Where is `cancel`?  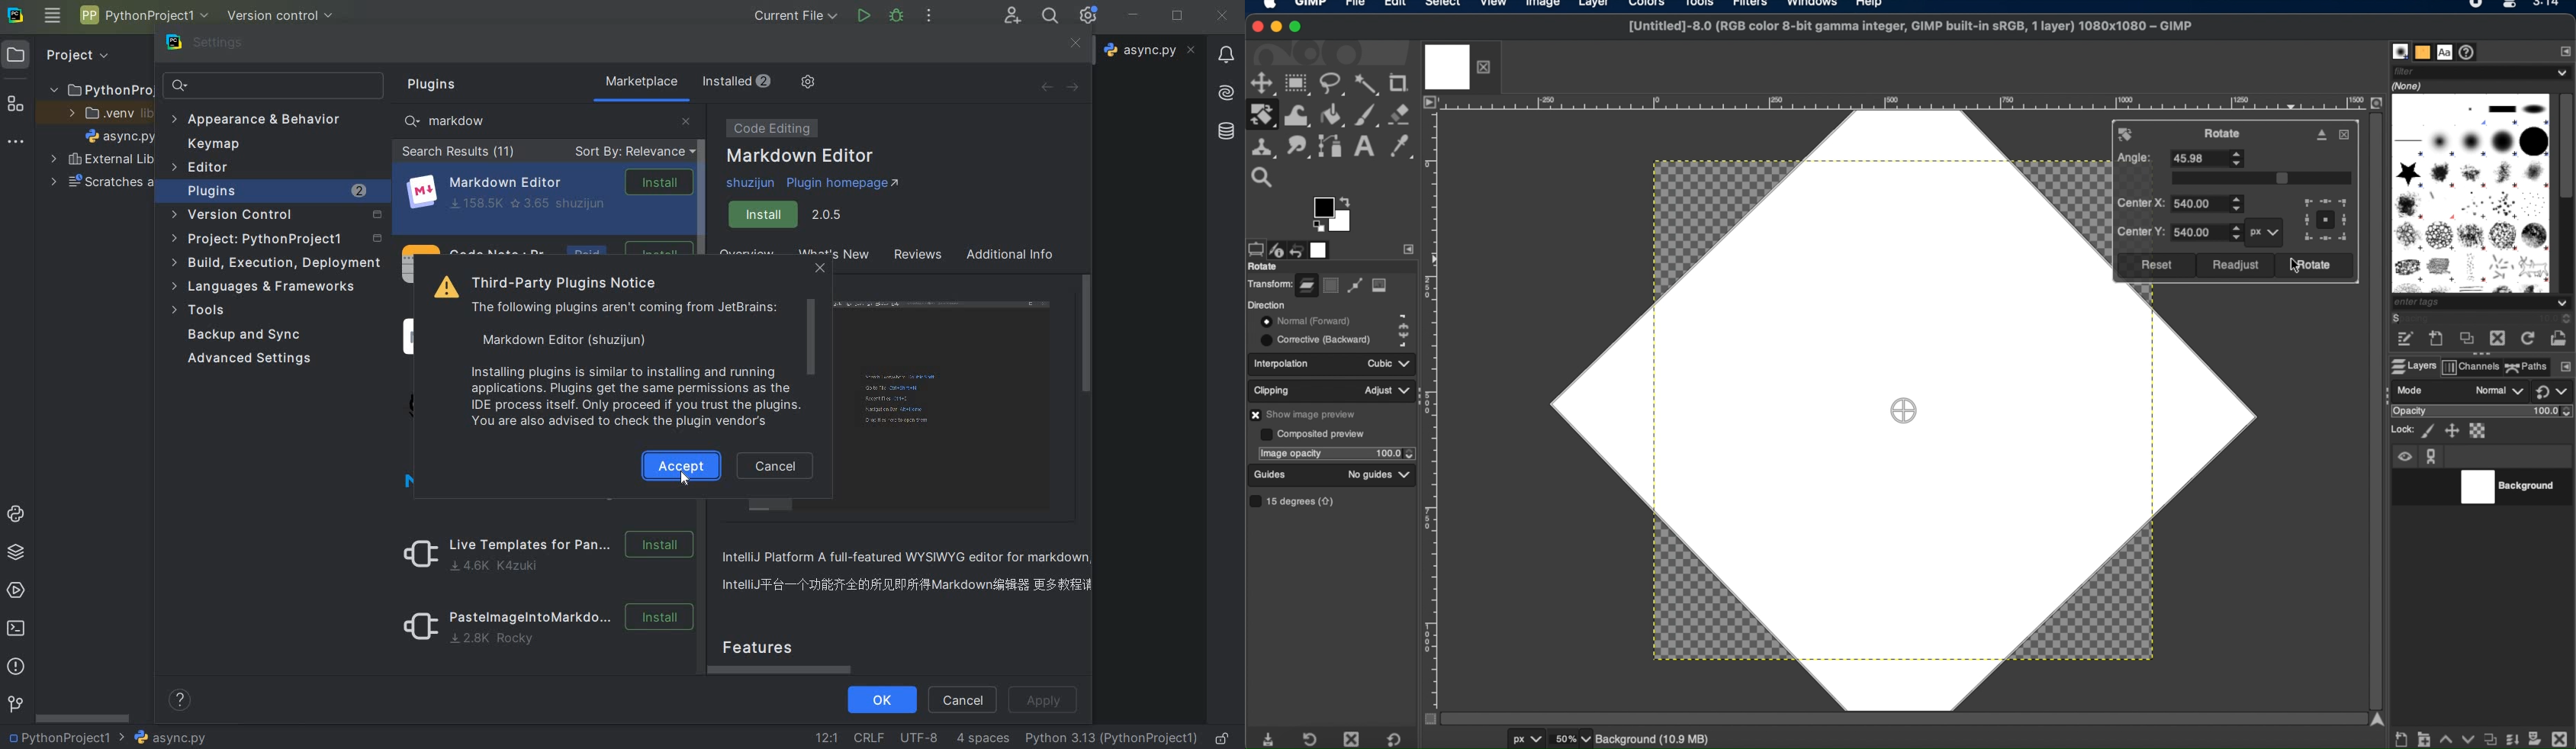
cancel is located at coordinates (962, 701).